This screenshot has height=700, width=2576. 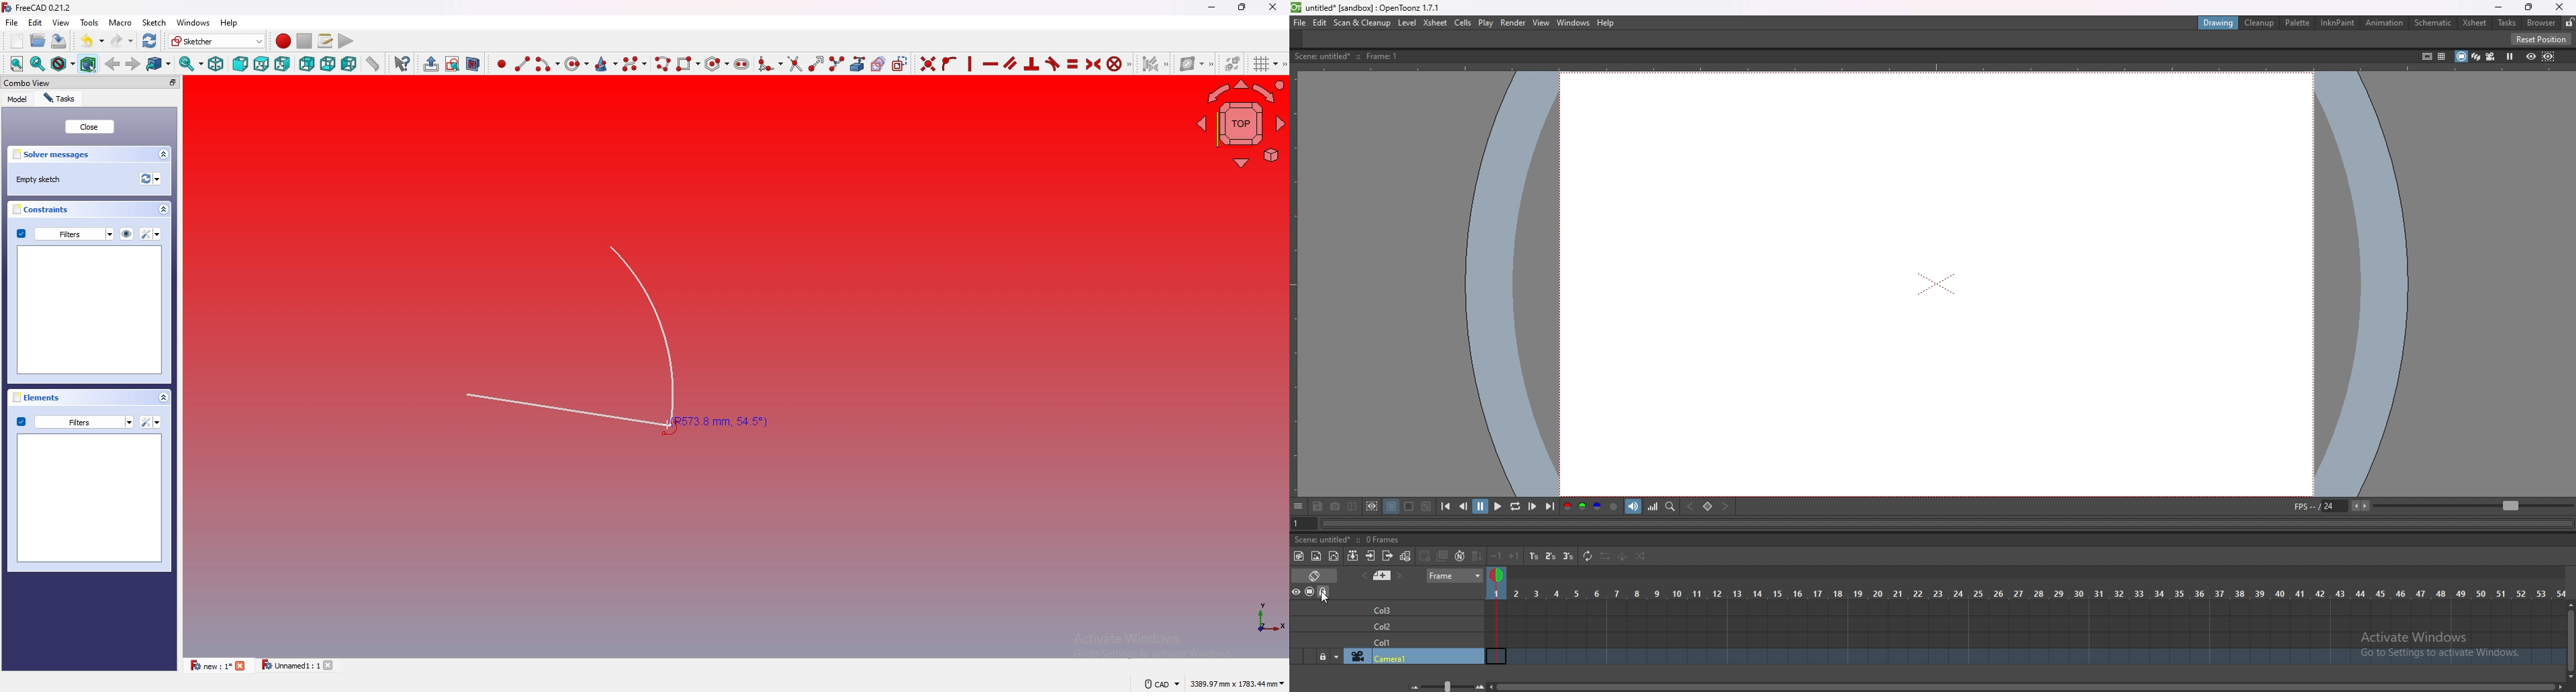 What do you see at coordinates (42, 179) in the screenshot?
I see `empty sketch` at bounding box center [42, 179].